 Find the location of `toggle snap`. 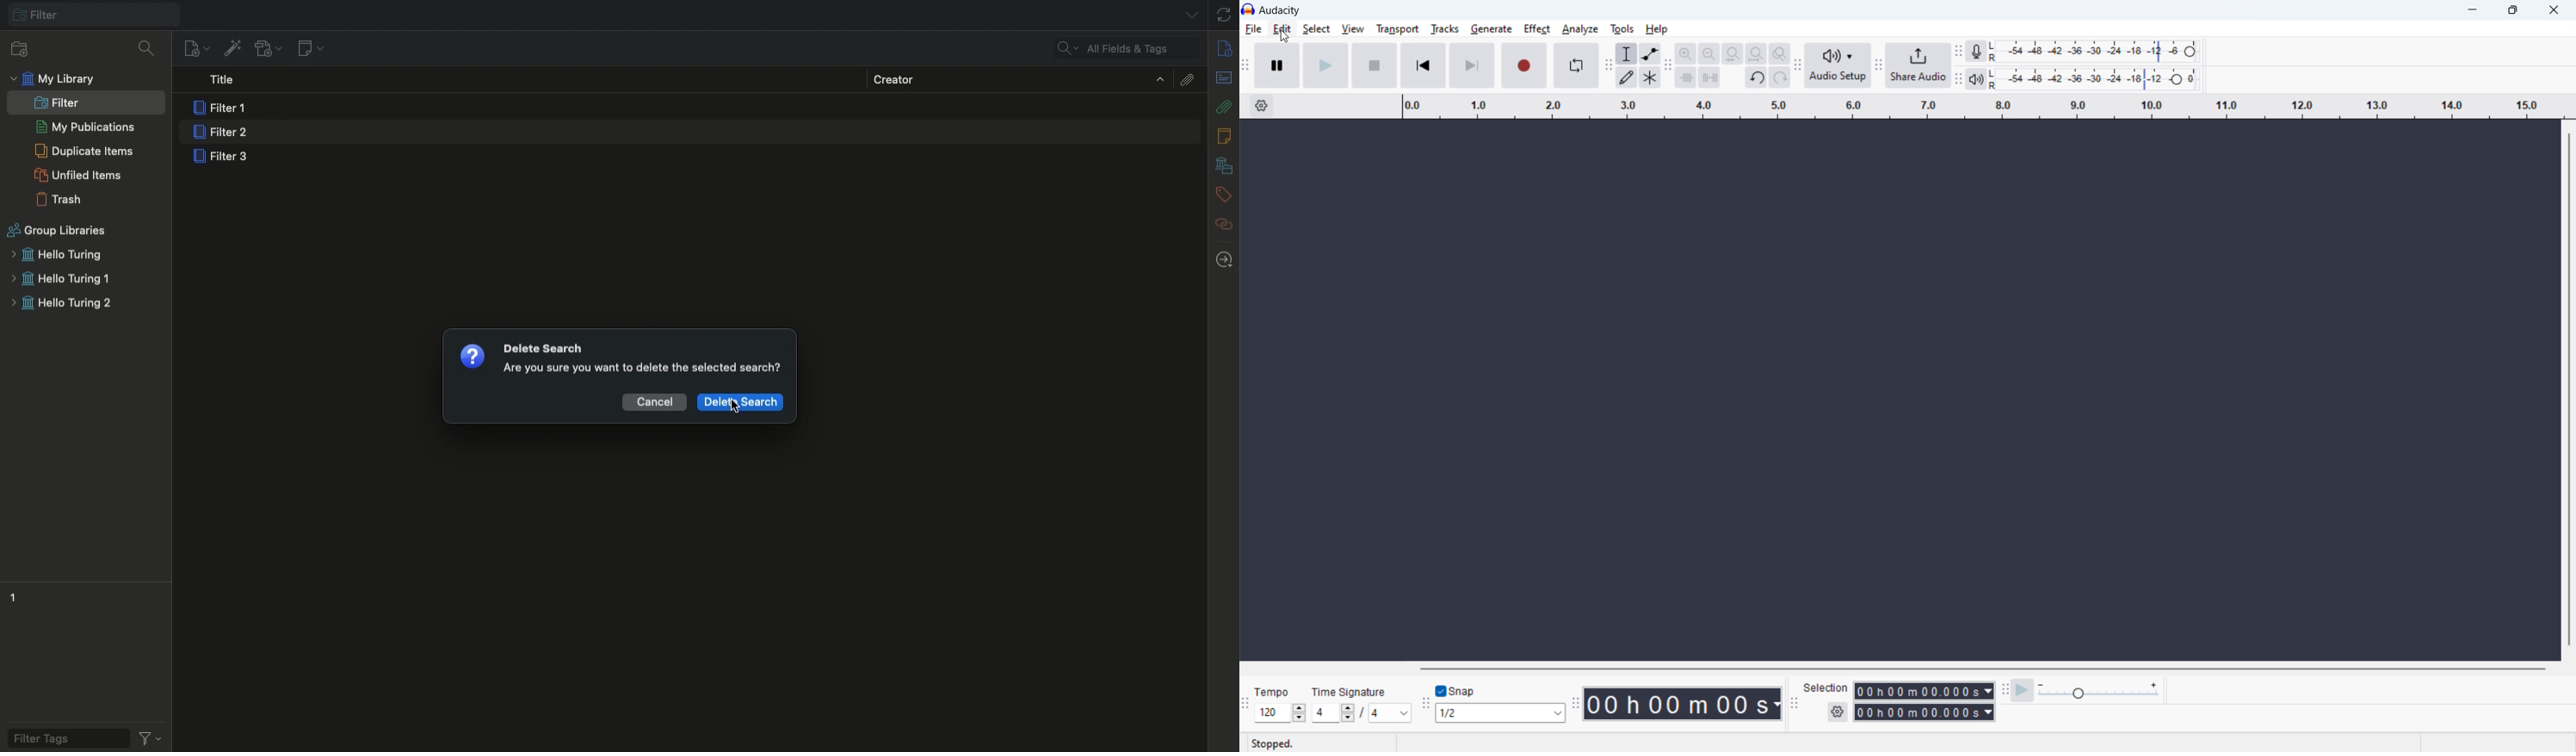

toggle snap is located at coordinates (1455, 691).